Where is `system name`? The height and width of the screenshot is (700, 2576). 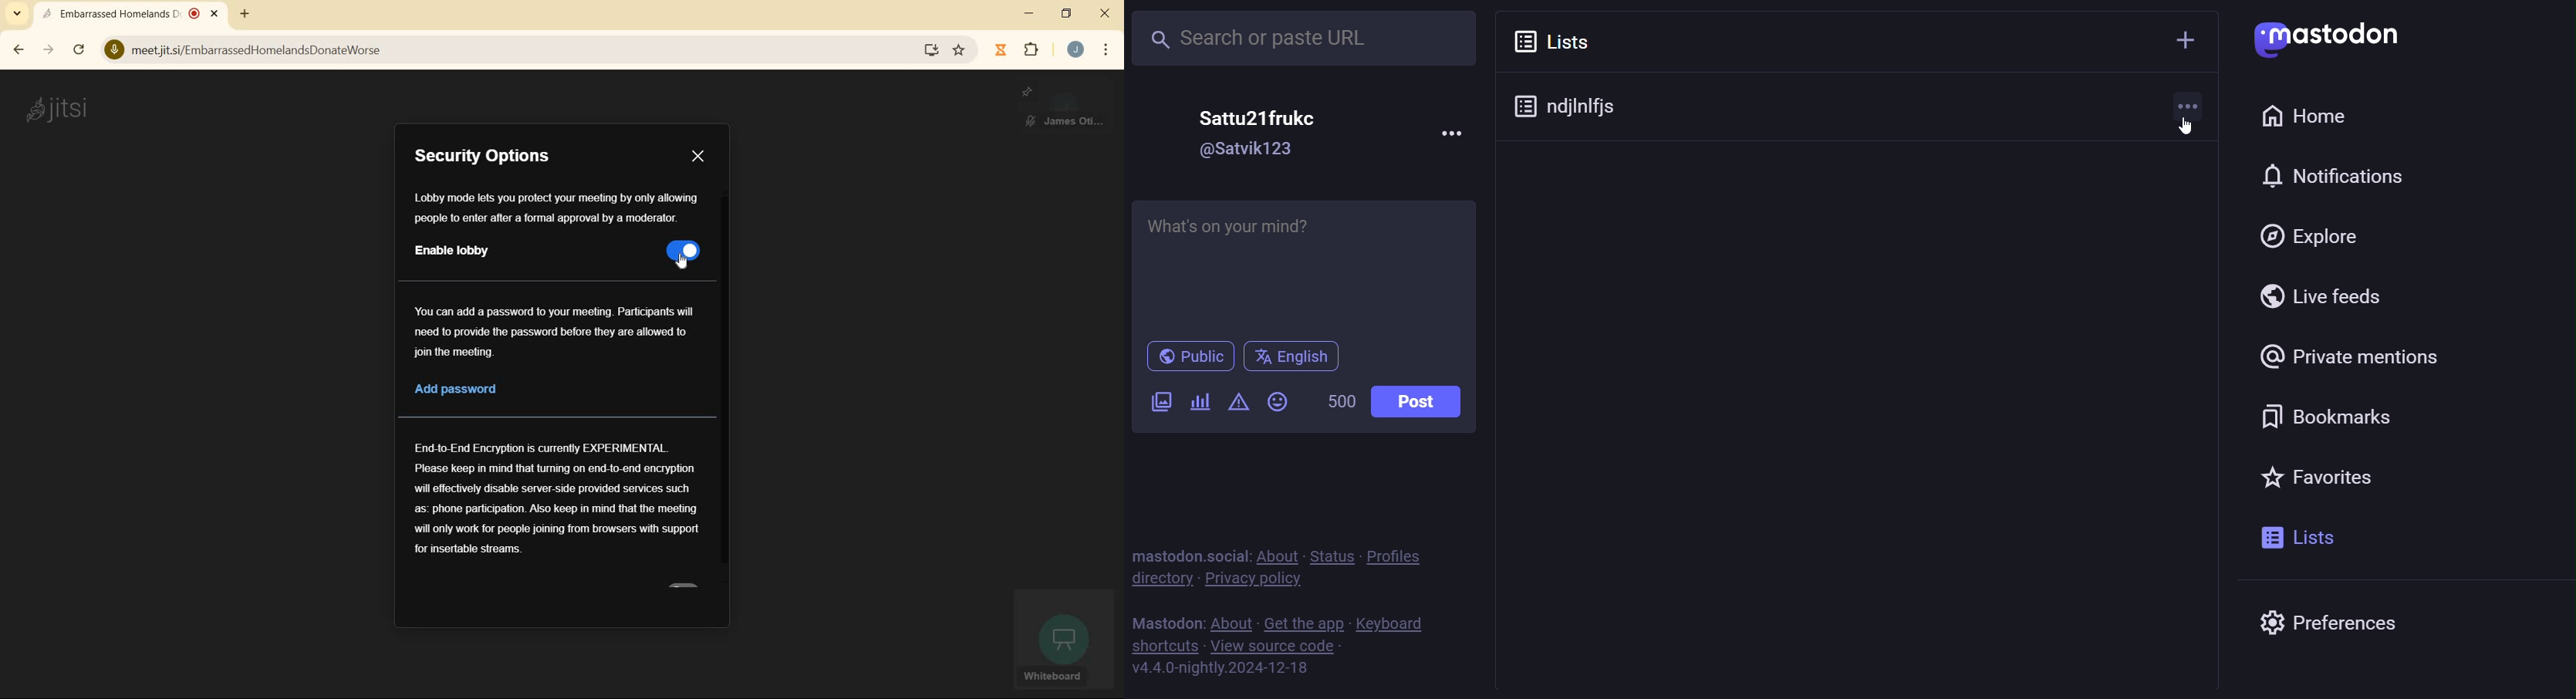
system name is located at coordinates (57, 111).